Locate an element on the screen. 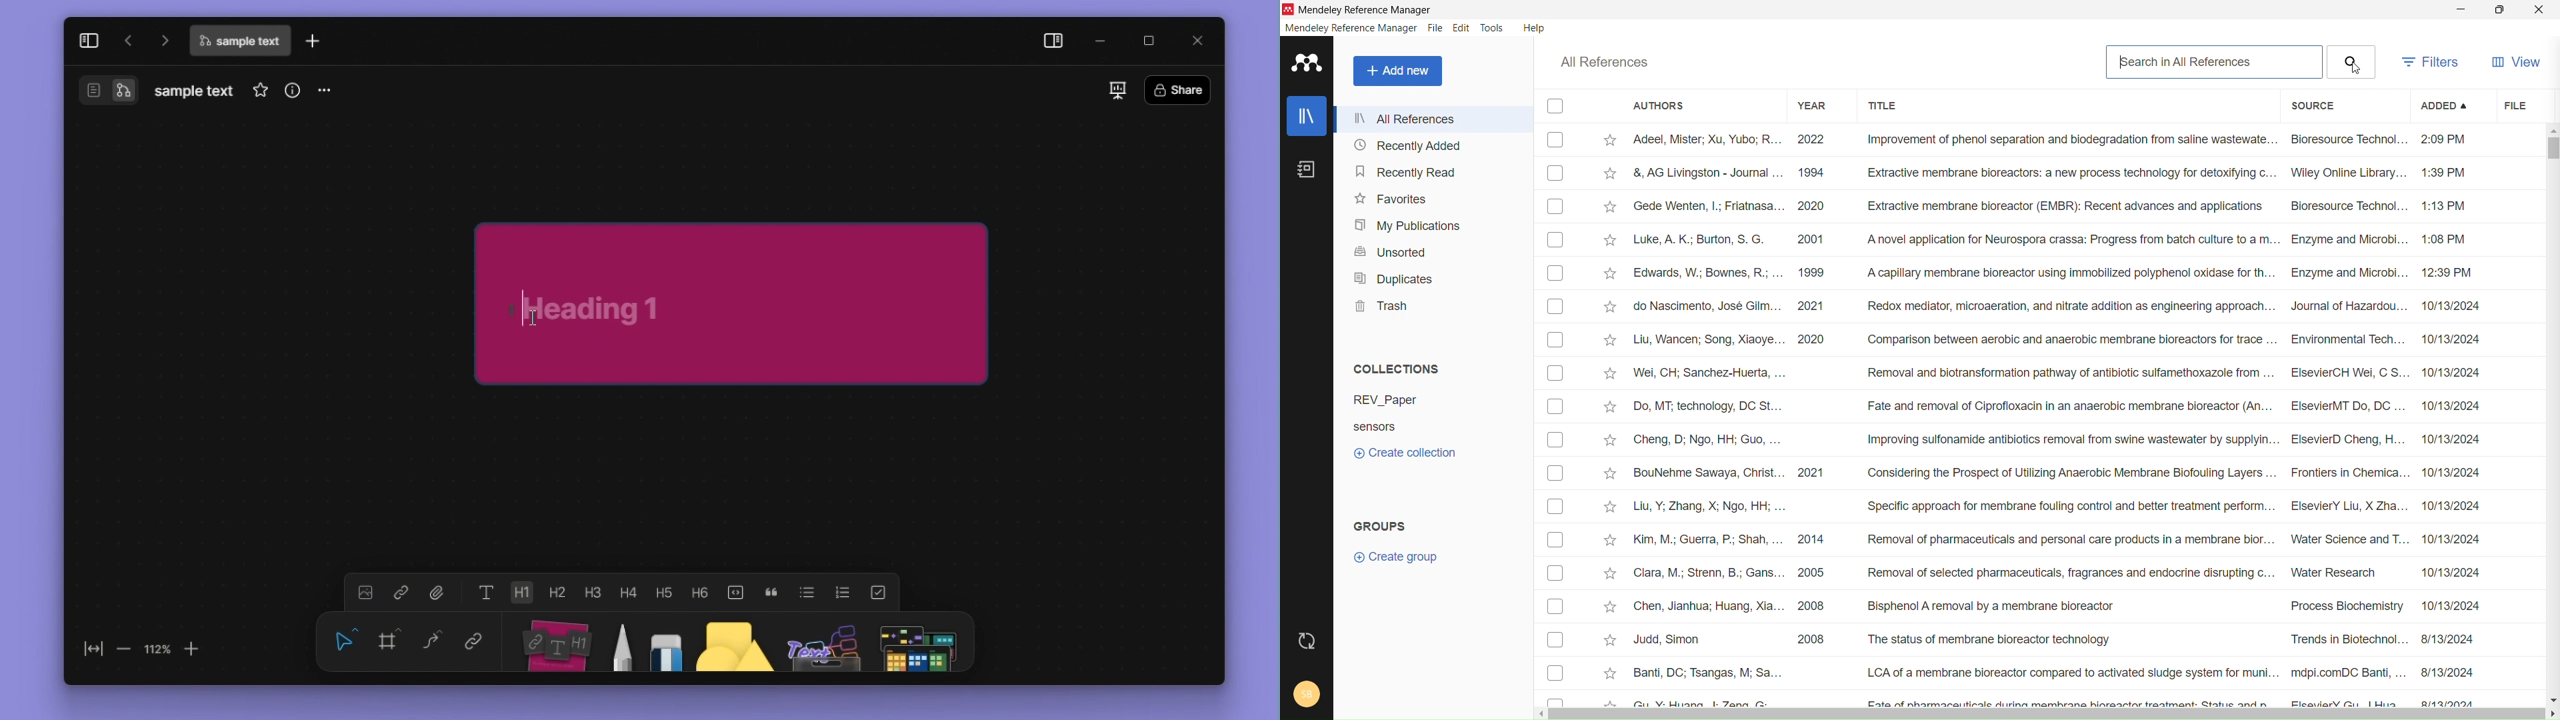 This screenshot has width=2576, height=728. Heading 5 is located at coordinates (664, 592).